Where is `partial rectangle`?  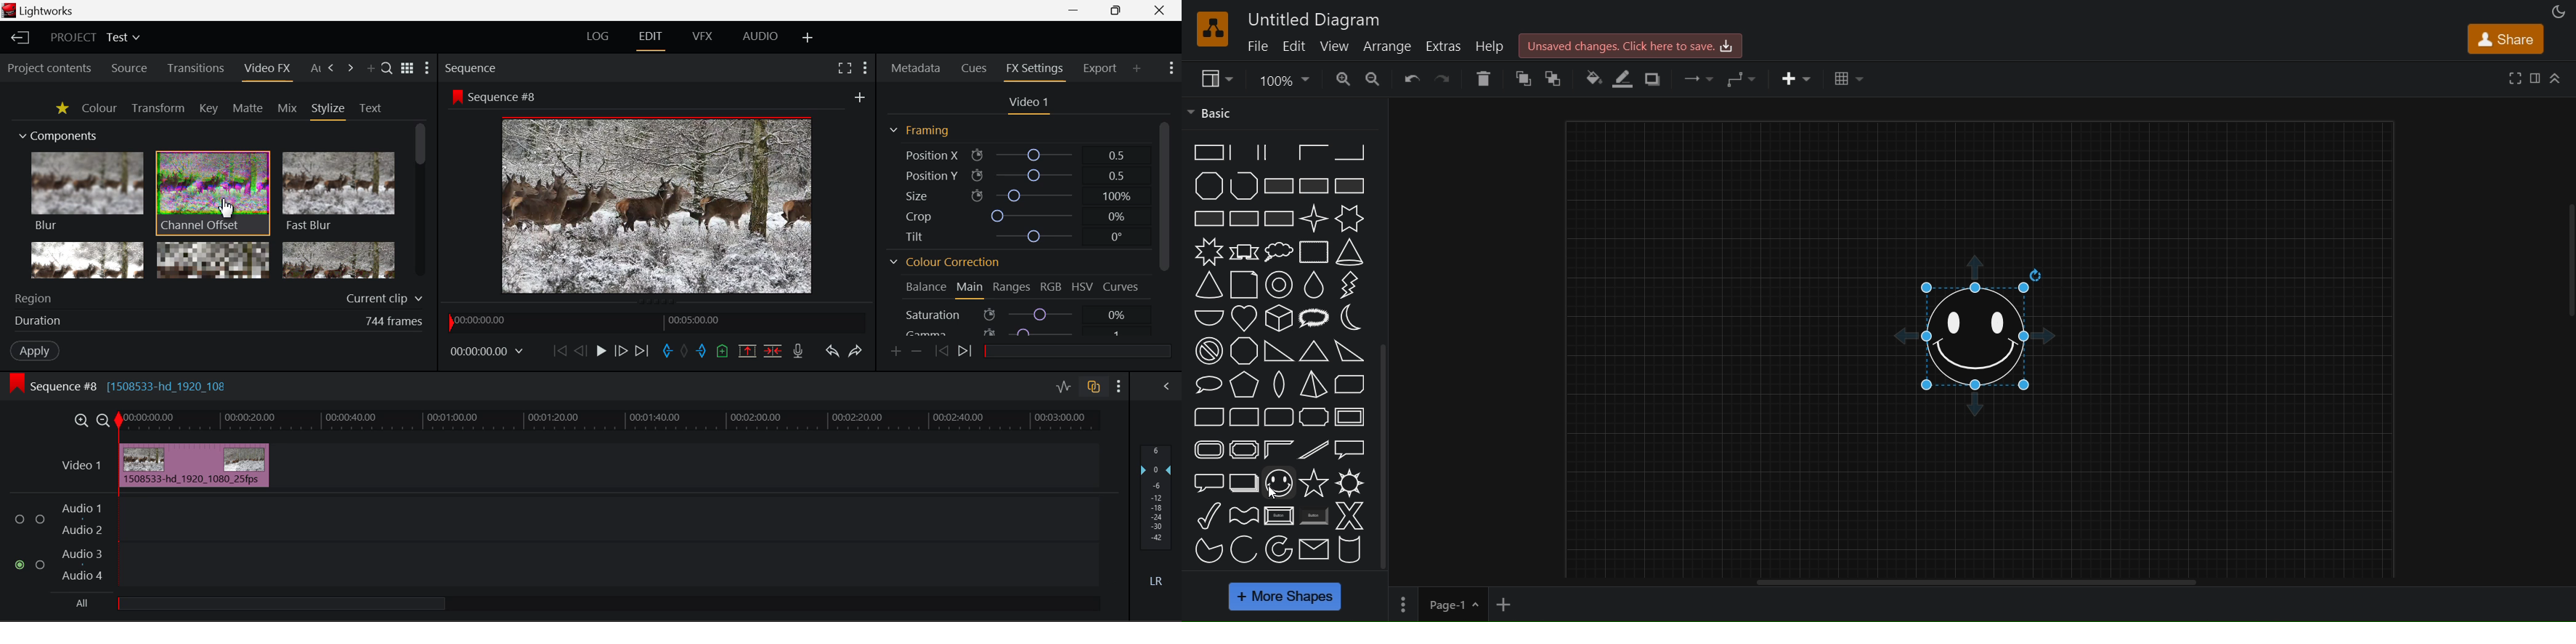
partial rectangle is located at coordinates (1278, 153).